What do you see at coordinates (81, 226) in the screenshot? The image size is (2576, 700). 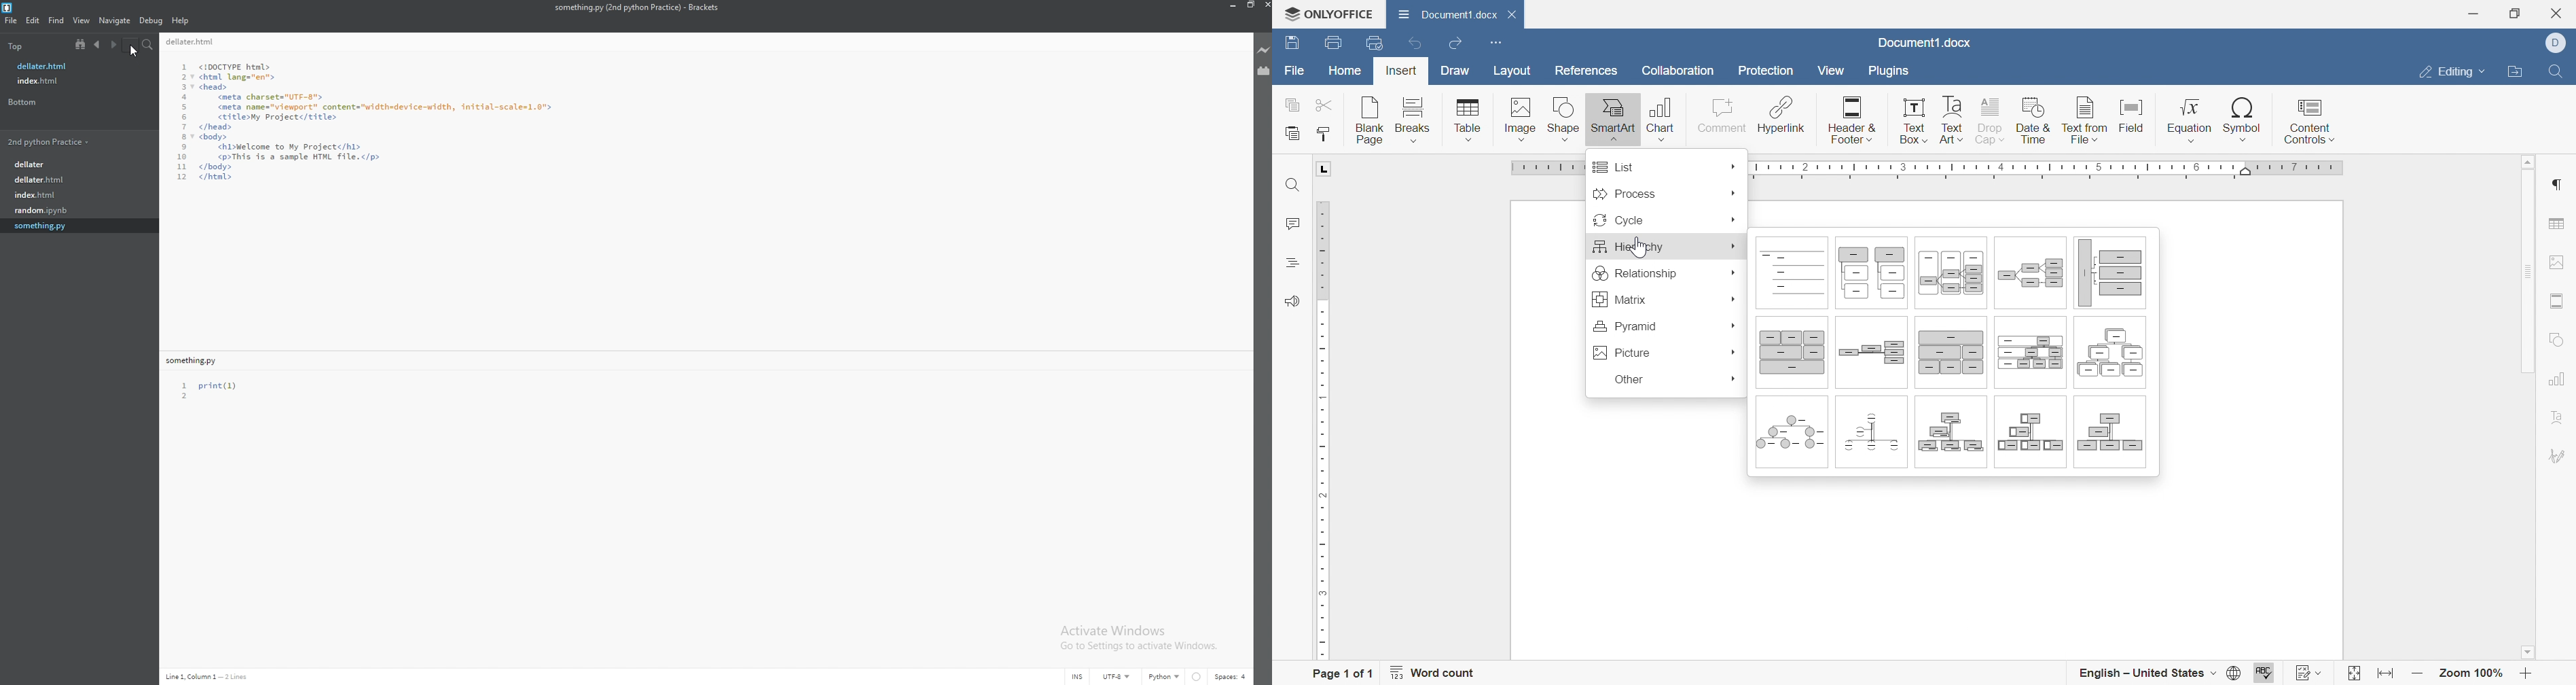 I see `file` at bounding box center [81, 226].